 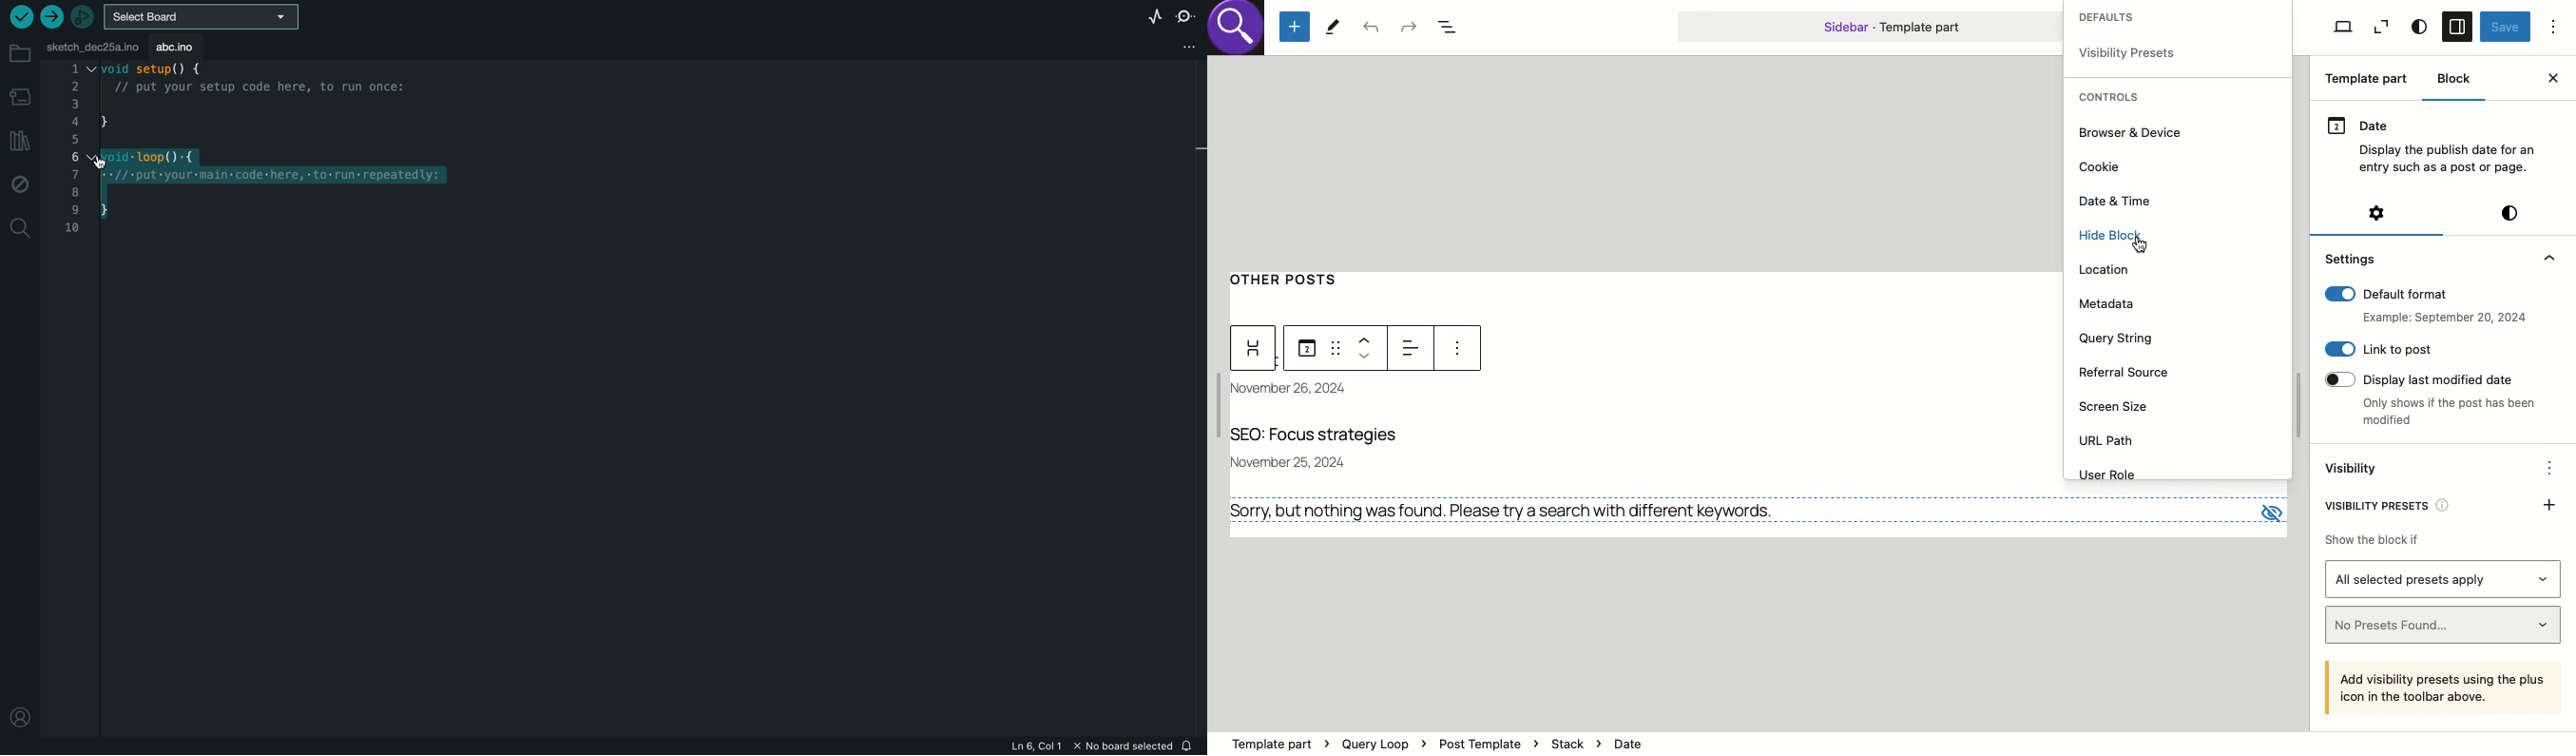 I want to click on Style, so click(x=2418, y=28).